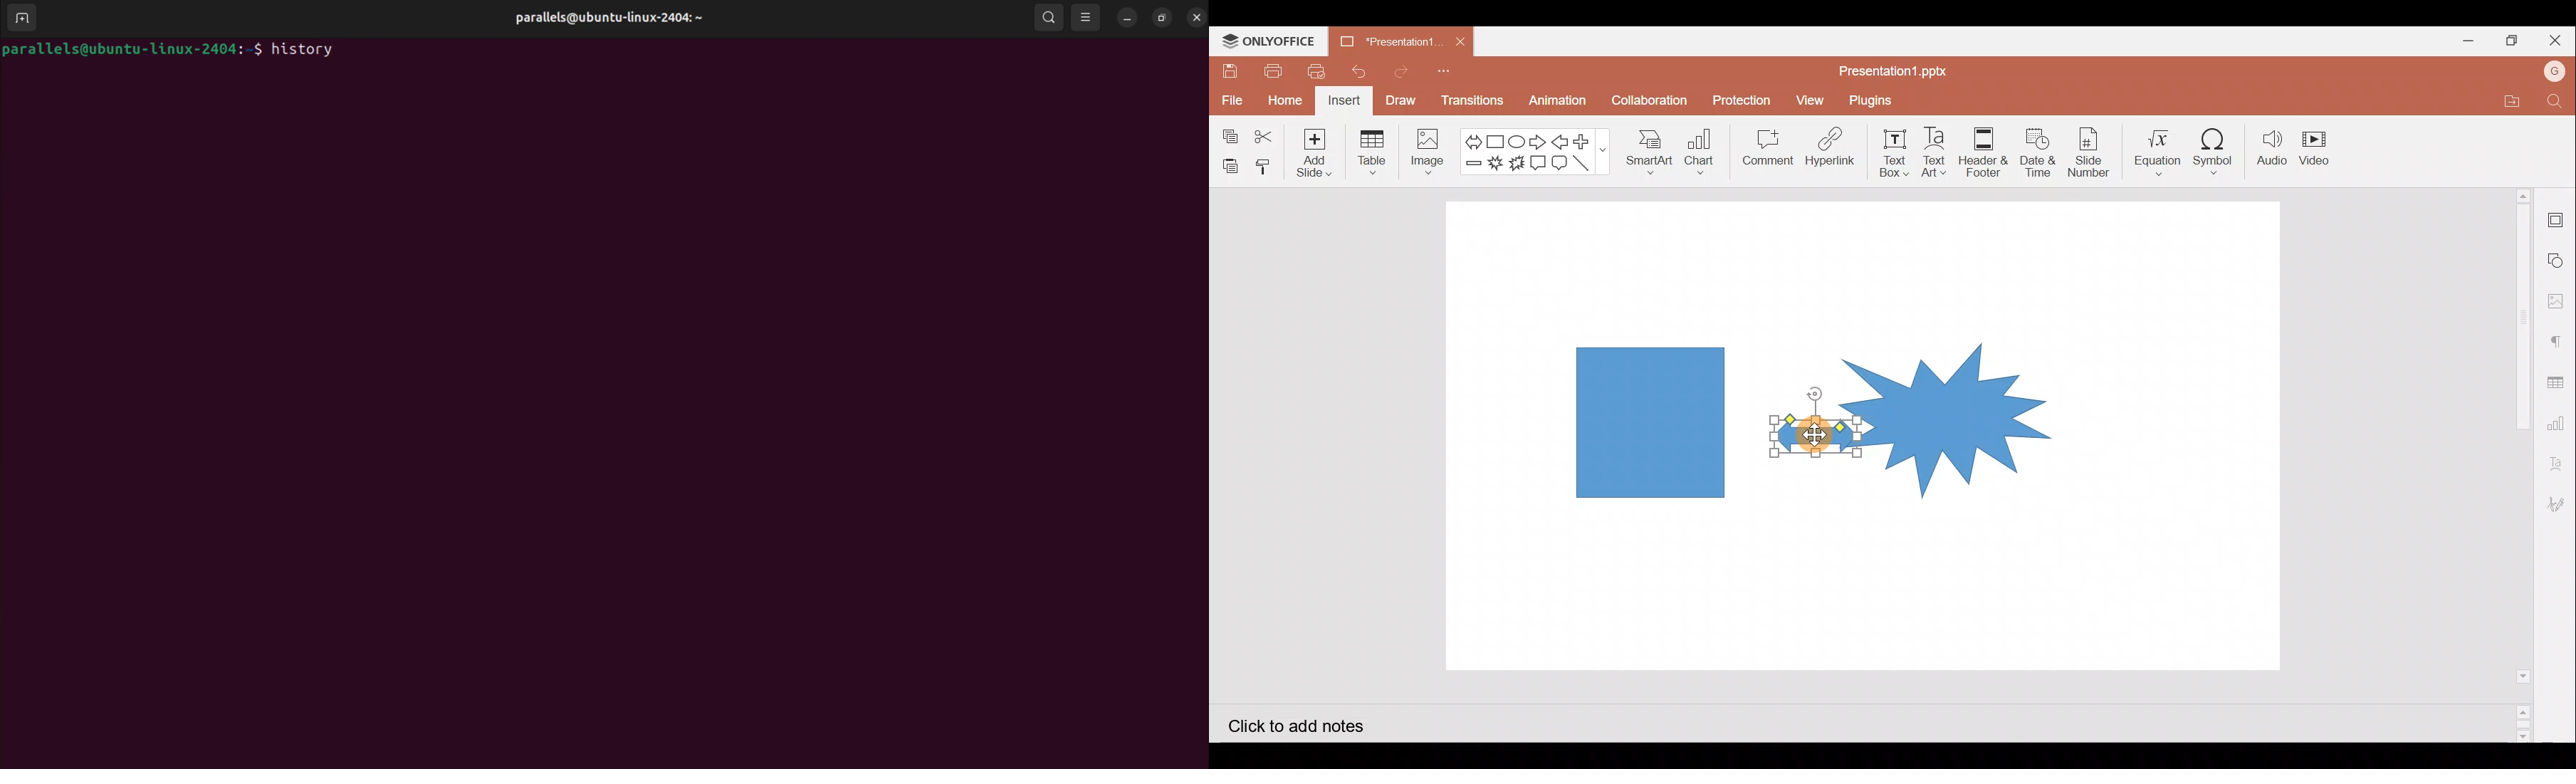  Describe the element at coordinates (20, 18) in the screenshot. I see `add new window` at that location.